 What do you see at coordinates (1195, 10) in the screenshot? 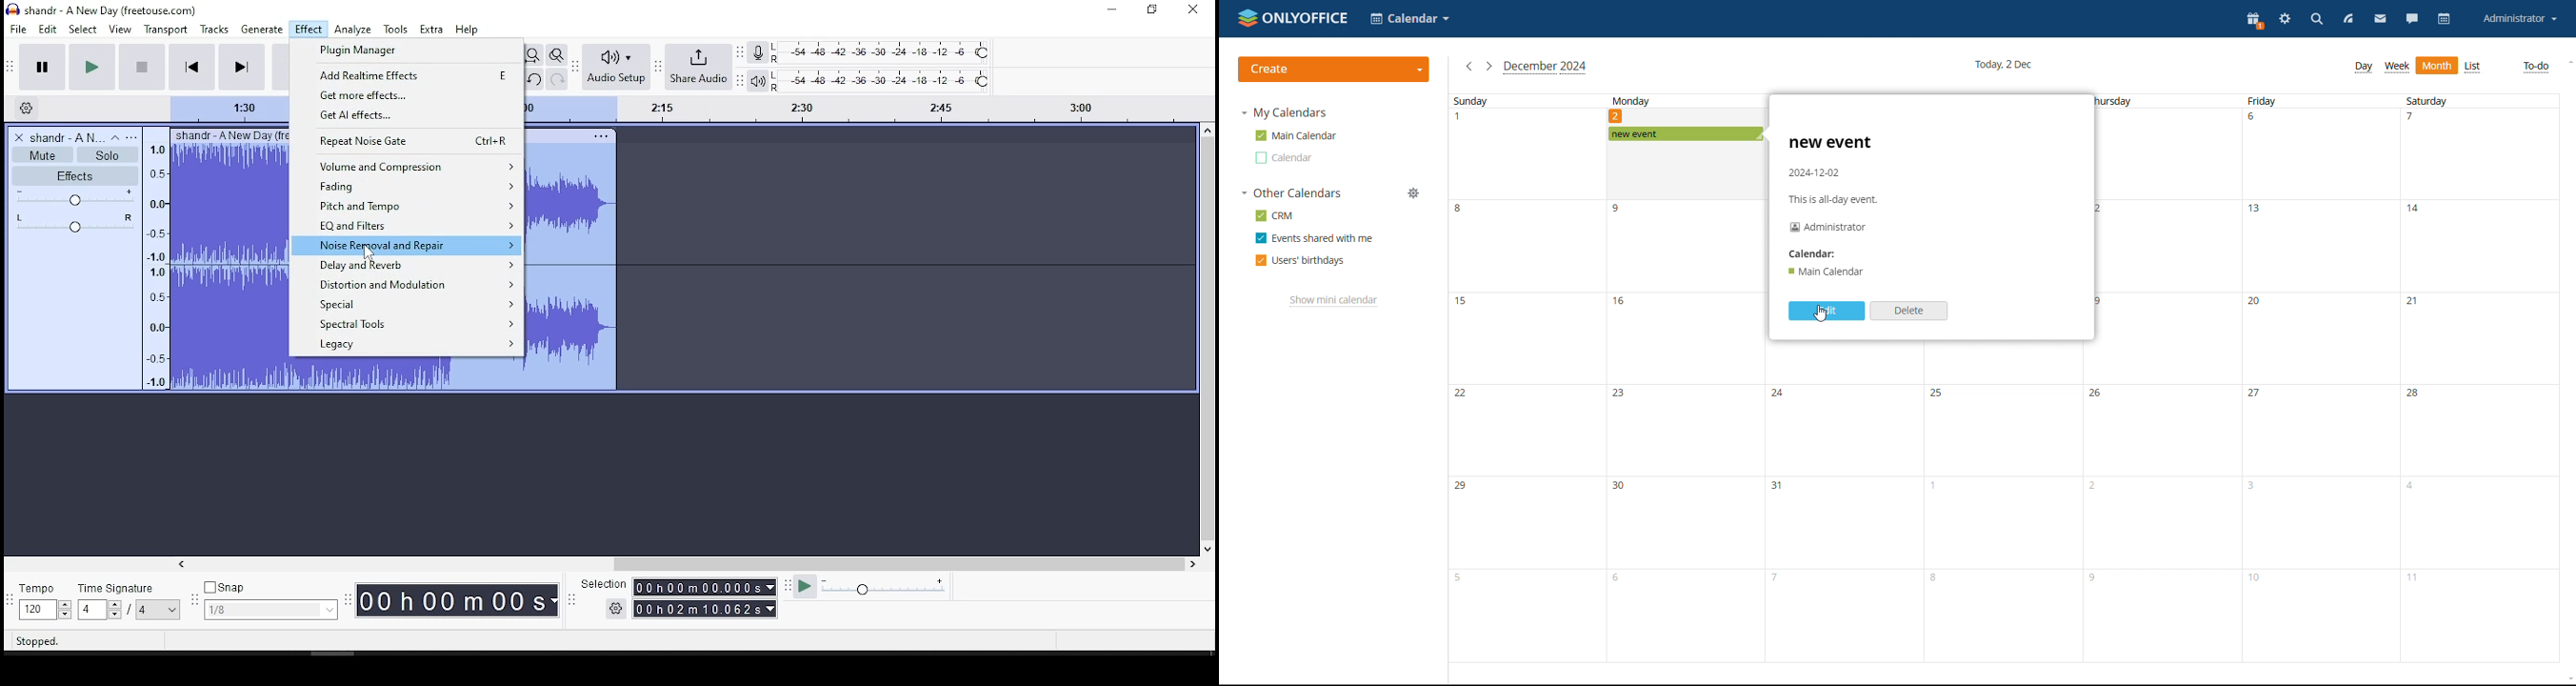
I see `close window` at bounding box center [1195, 10].